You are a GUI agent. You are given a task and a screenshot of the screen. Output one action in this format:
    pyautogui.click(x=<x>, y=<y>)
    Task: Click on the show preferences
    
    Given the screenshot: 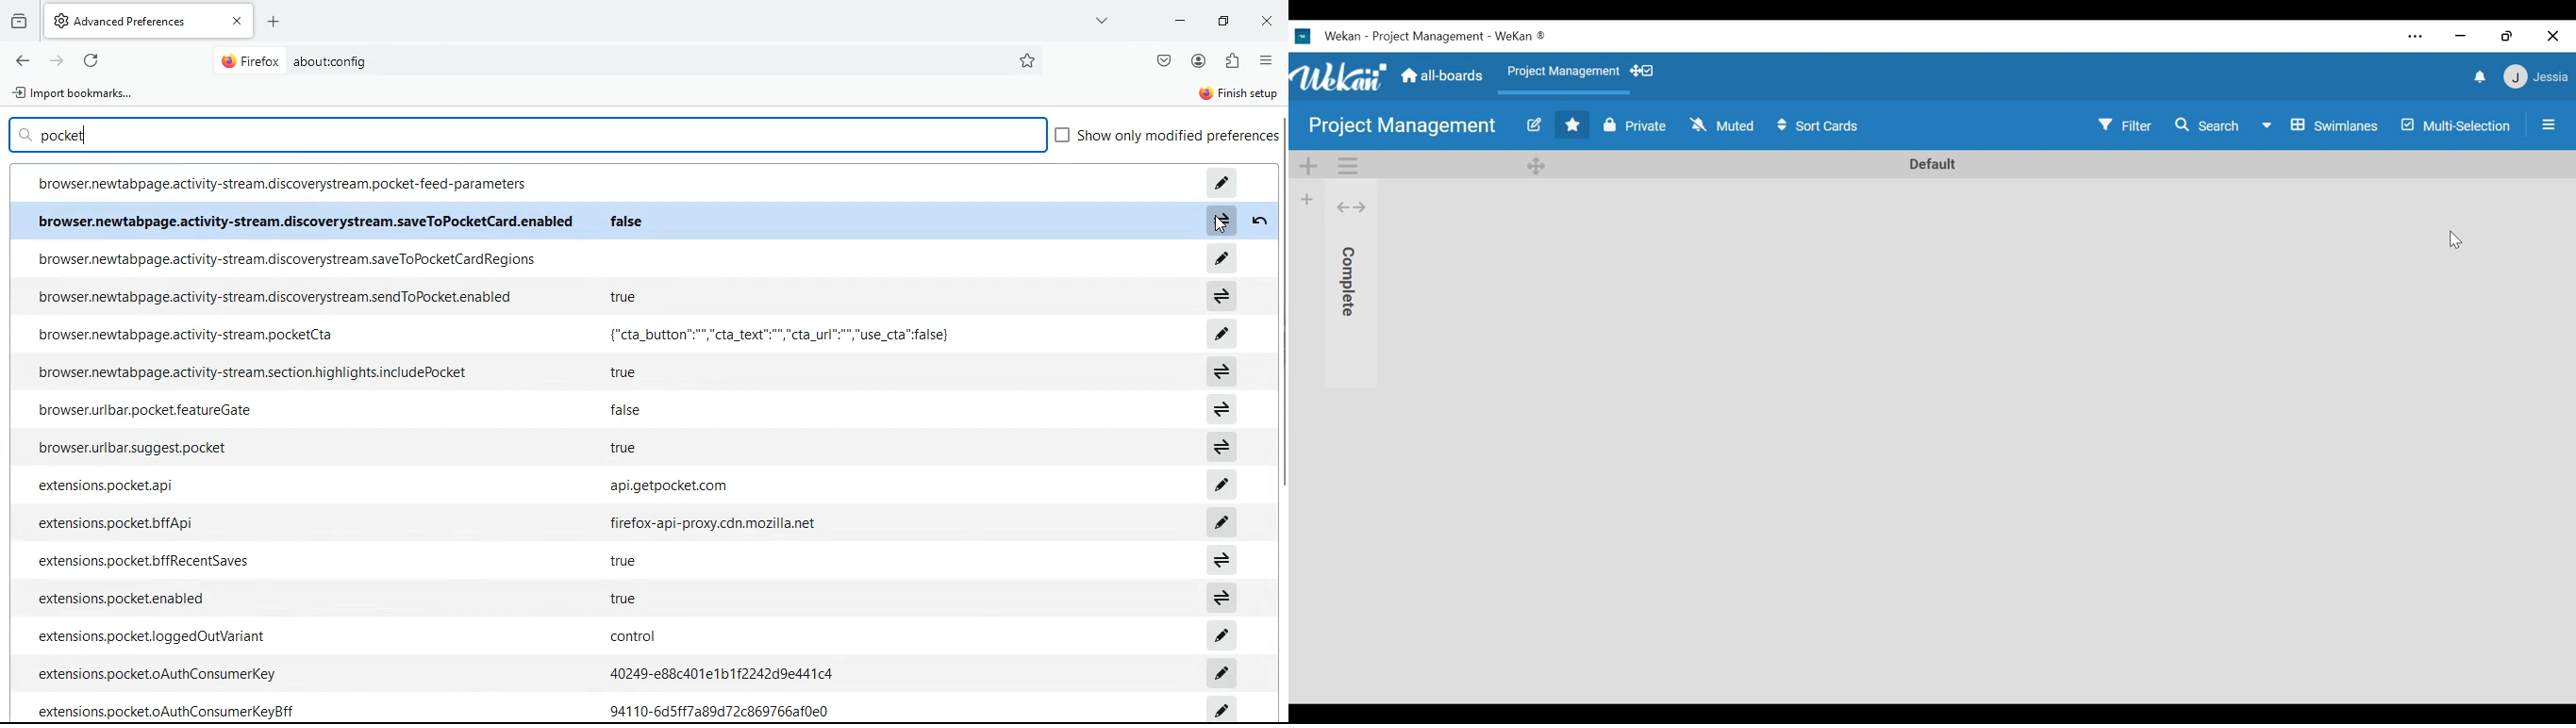 What is the action you would take?
    pyautogui.click(x=1167, y=138)
    